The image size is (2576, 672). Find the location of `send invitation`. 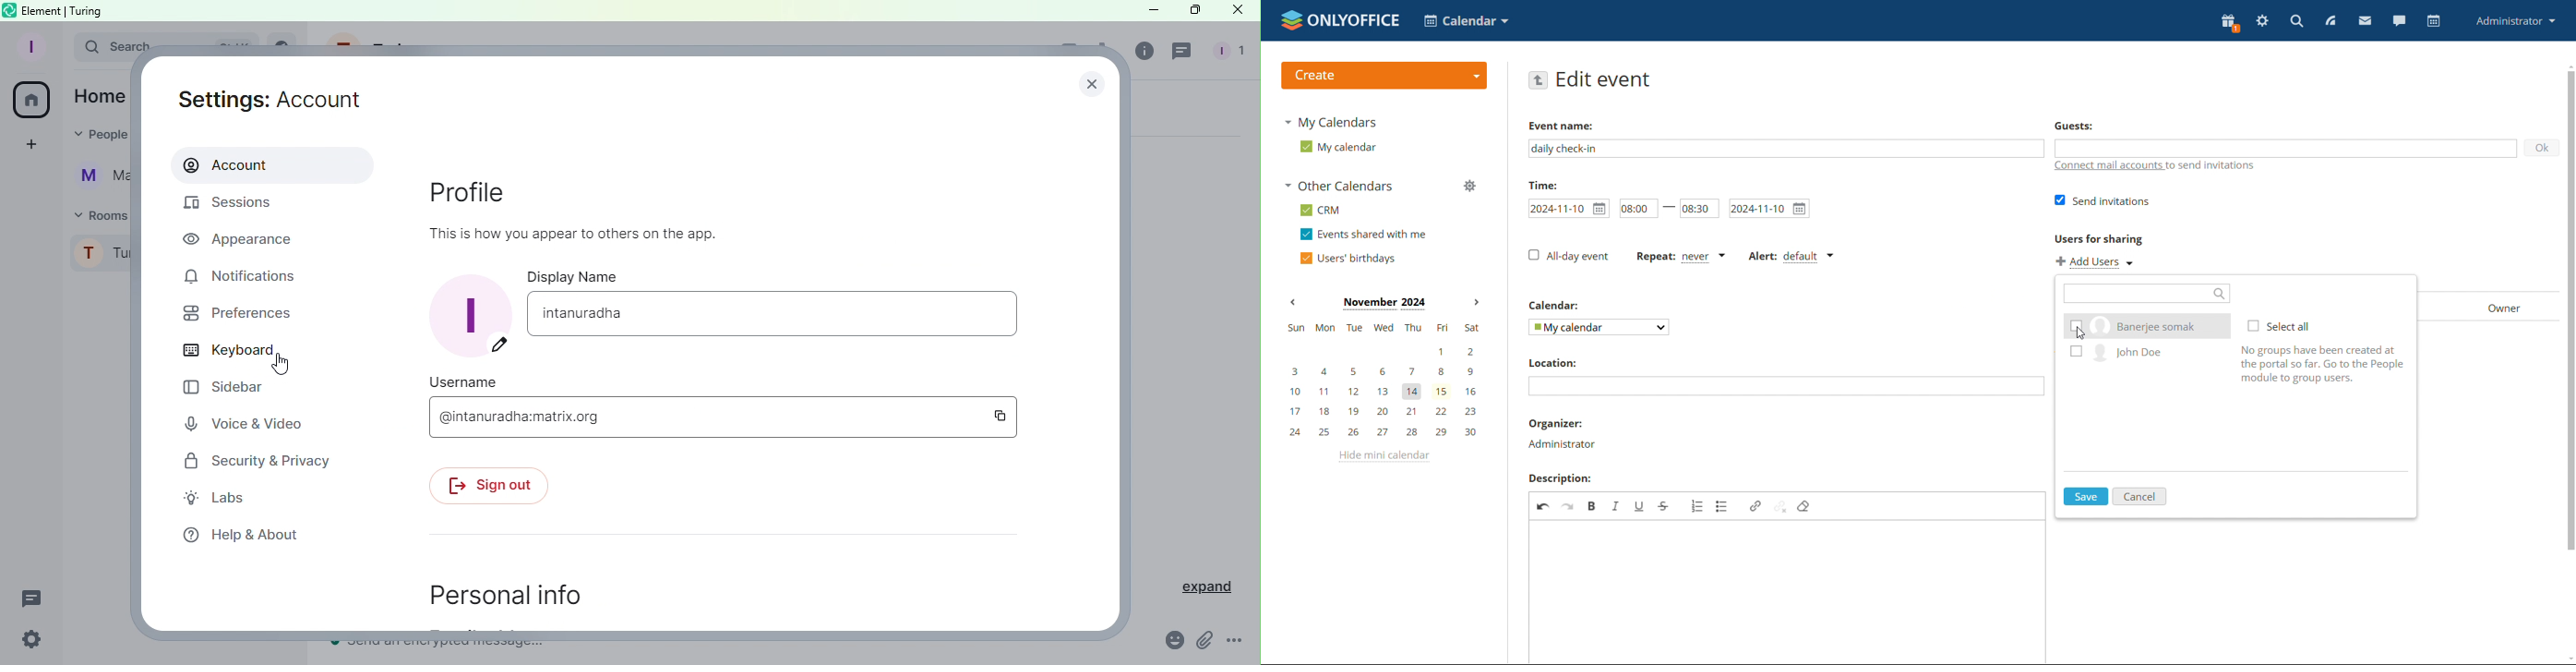

send invitation is located at coordinates (2105, 200).